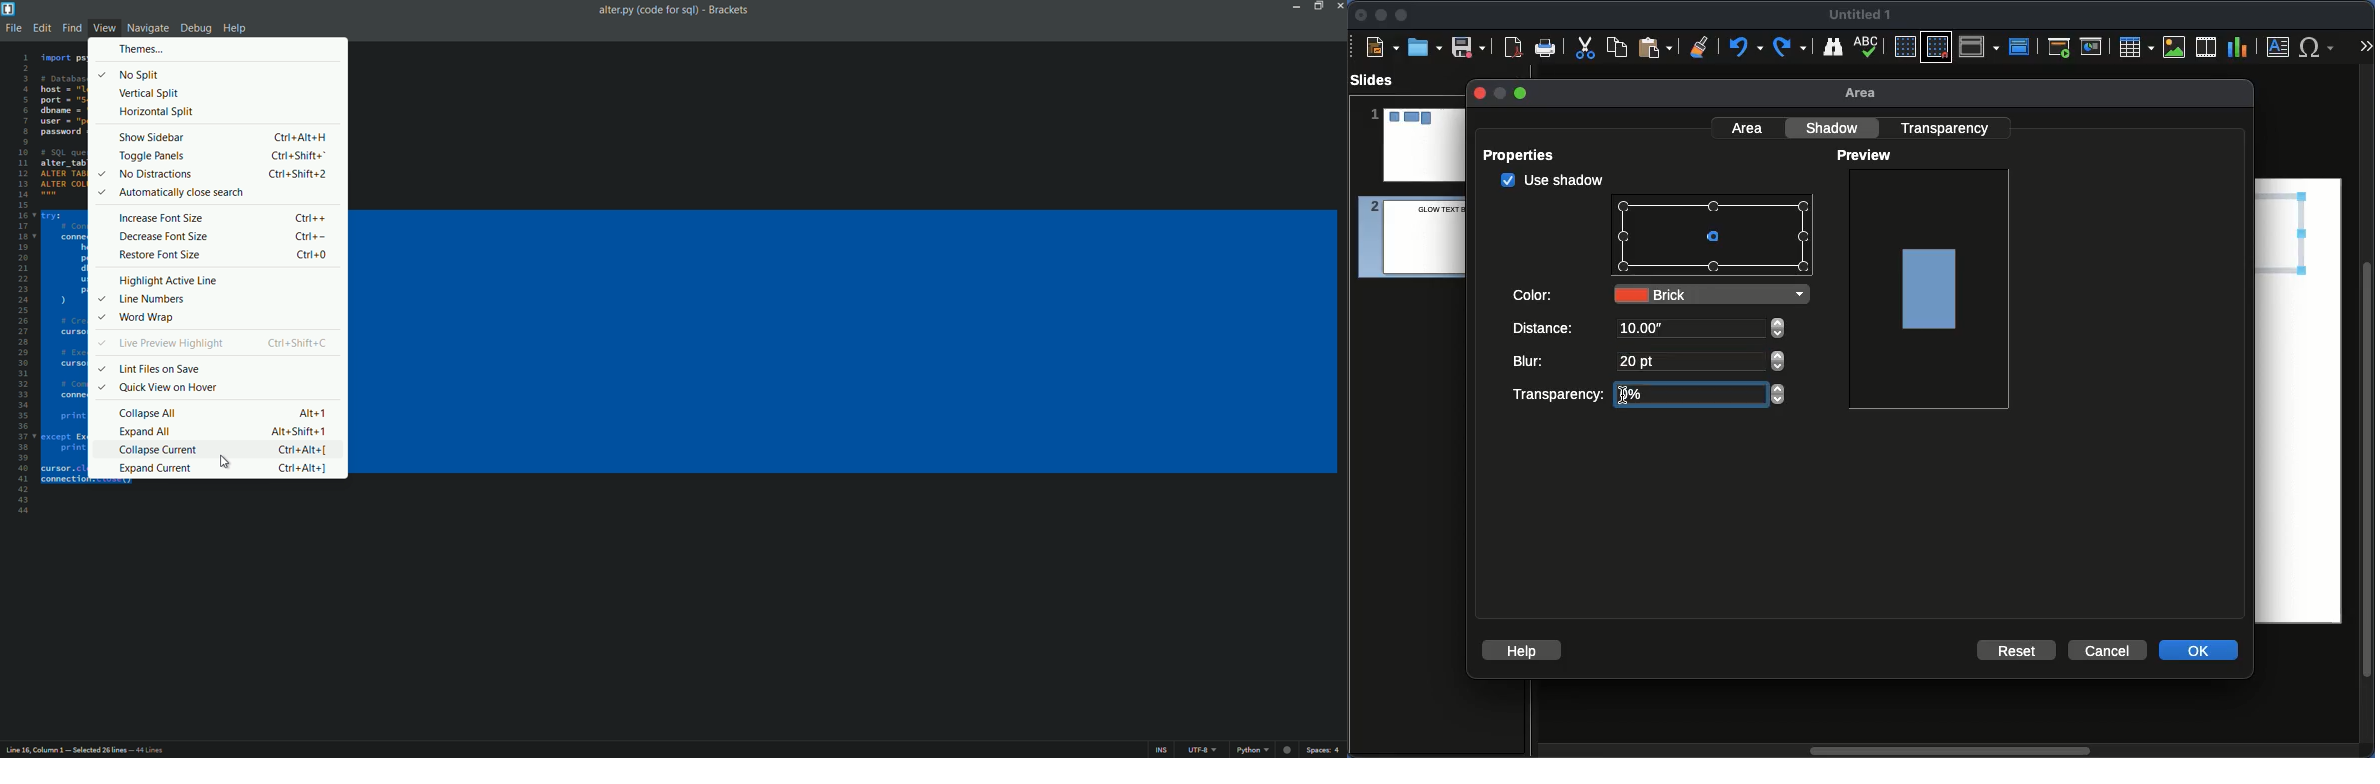 The image size is (2380, 784). What do you see at coordinates (2365, 48) in the screenshot?
I see `More` at bounding box center [2365, 48].